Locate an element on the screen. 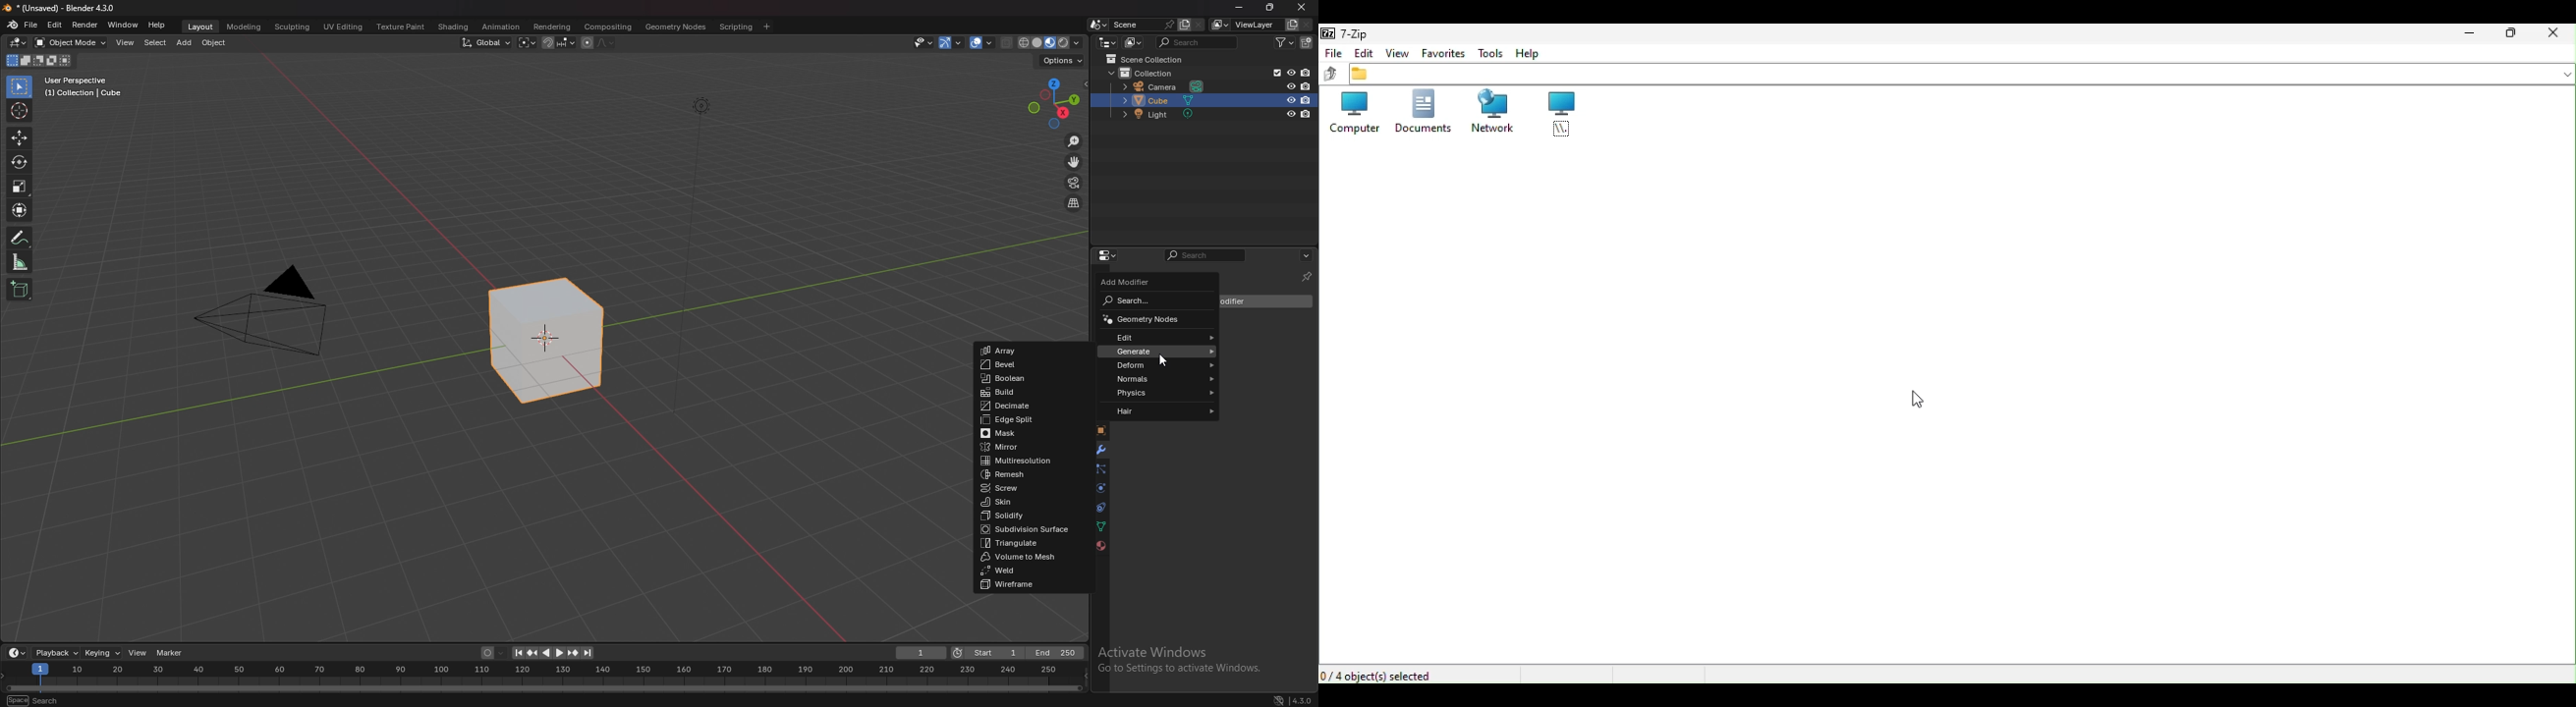 This screenshot has width=2576, height=728. geometry nodes is located at coordinates (1156, 319).